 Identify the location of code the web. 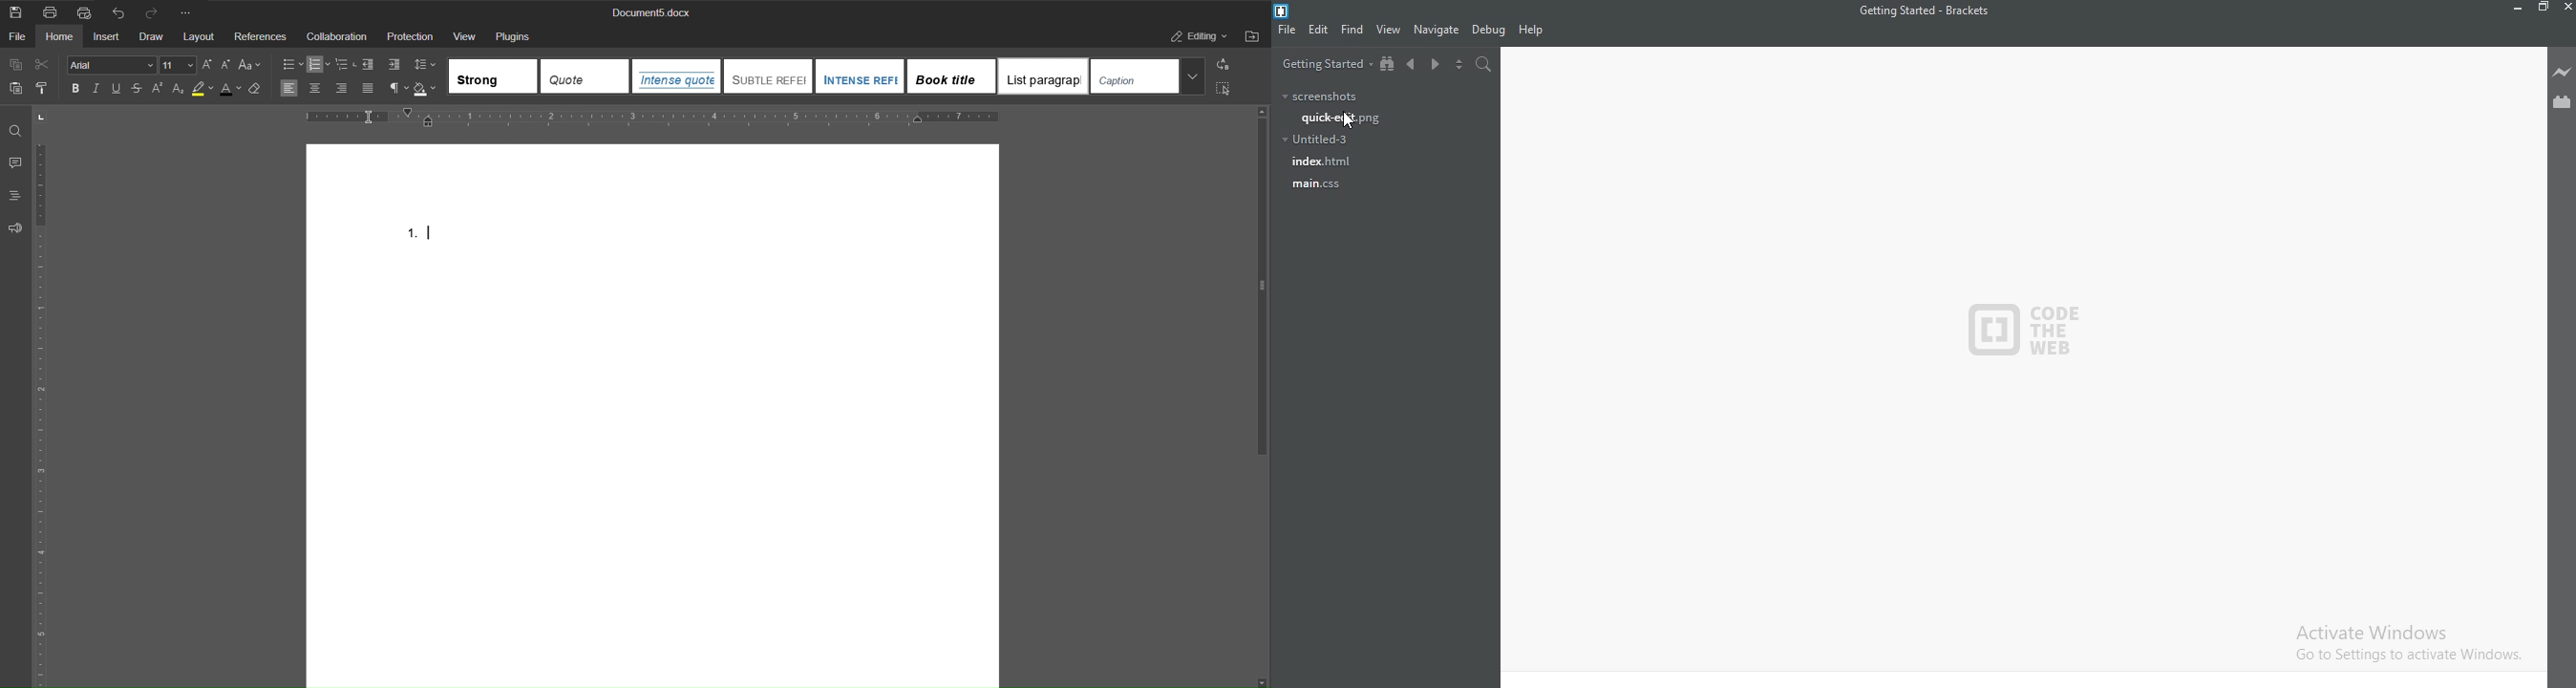
(2027, 330).